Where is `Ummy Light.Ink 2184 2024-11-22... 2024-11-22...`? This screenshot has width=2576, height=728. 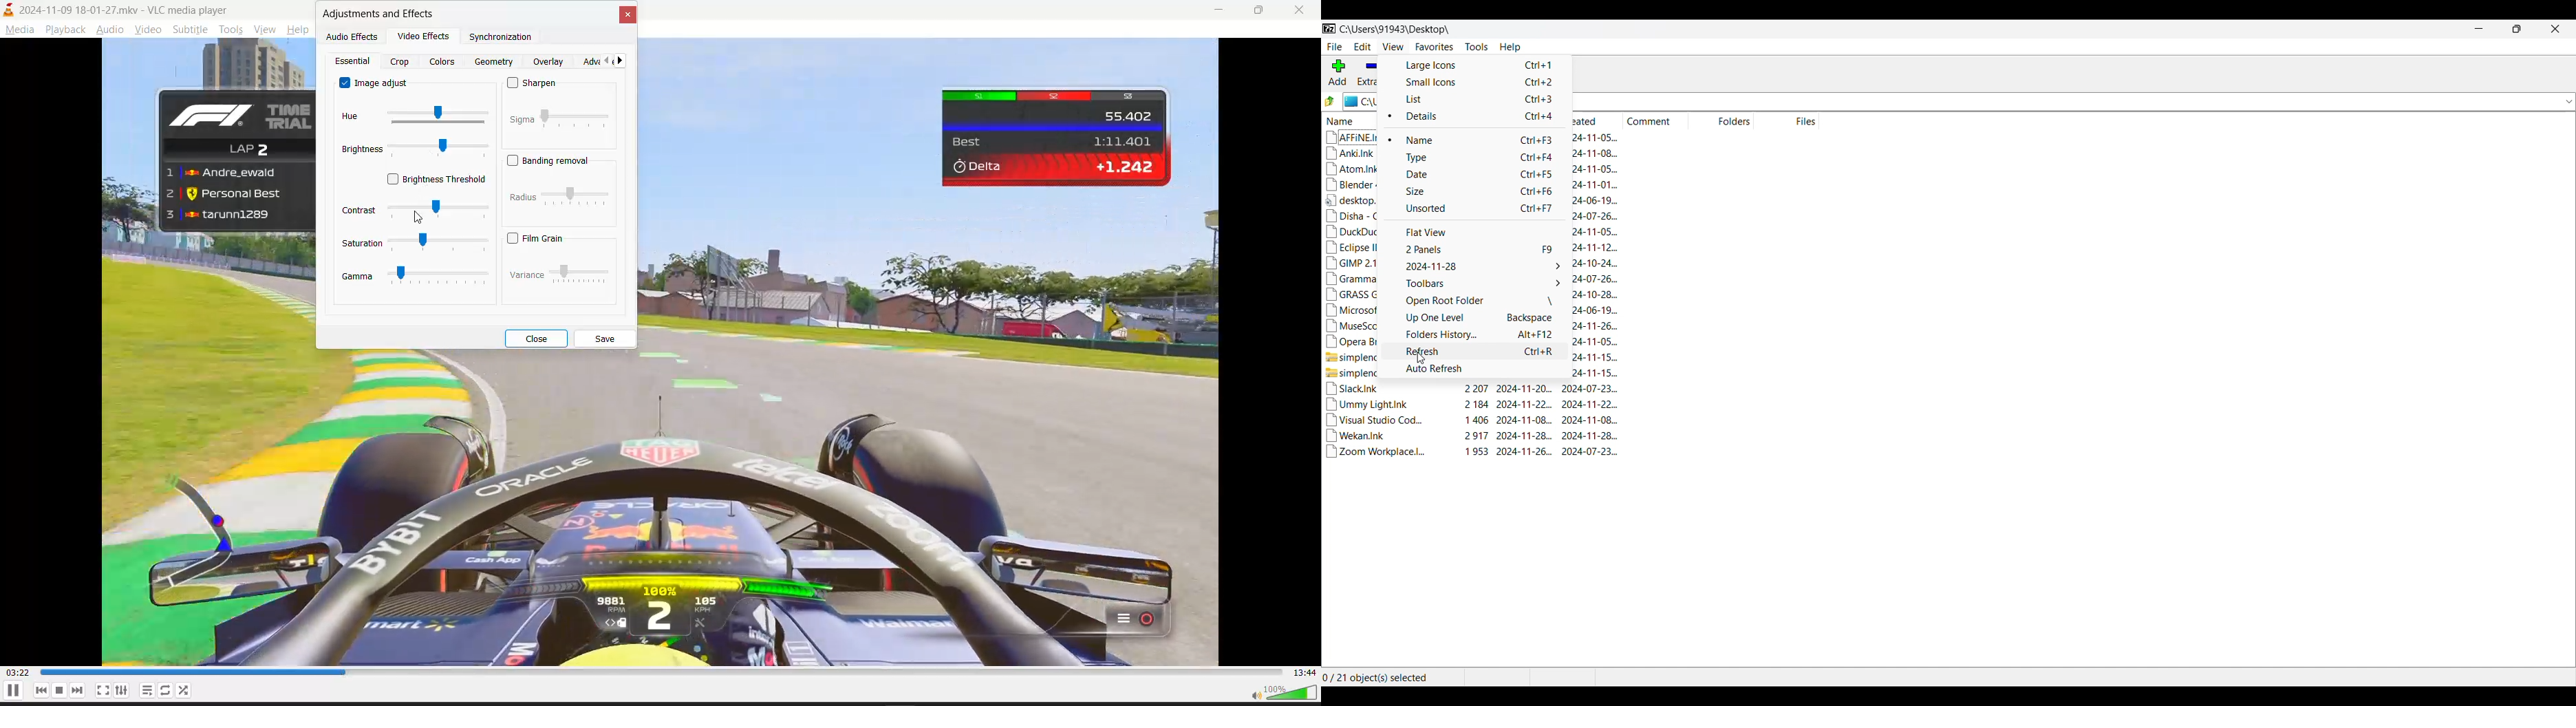 Ummy Light.Ink 2184 2024-11-22... 2024-11-22... is located at coordinates (1475, 404).